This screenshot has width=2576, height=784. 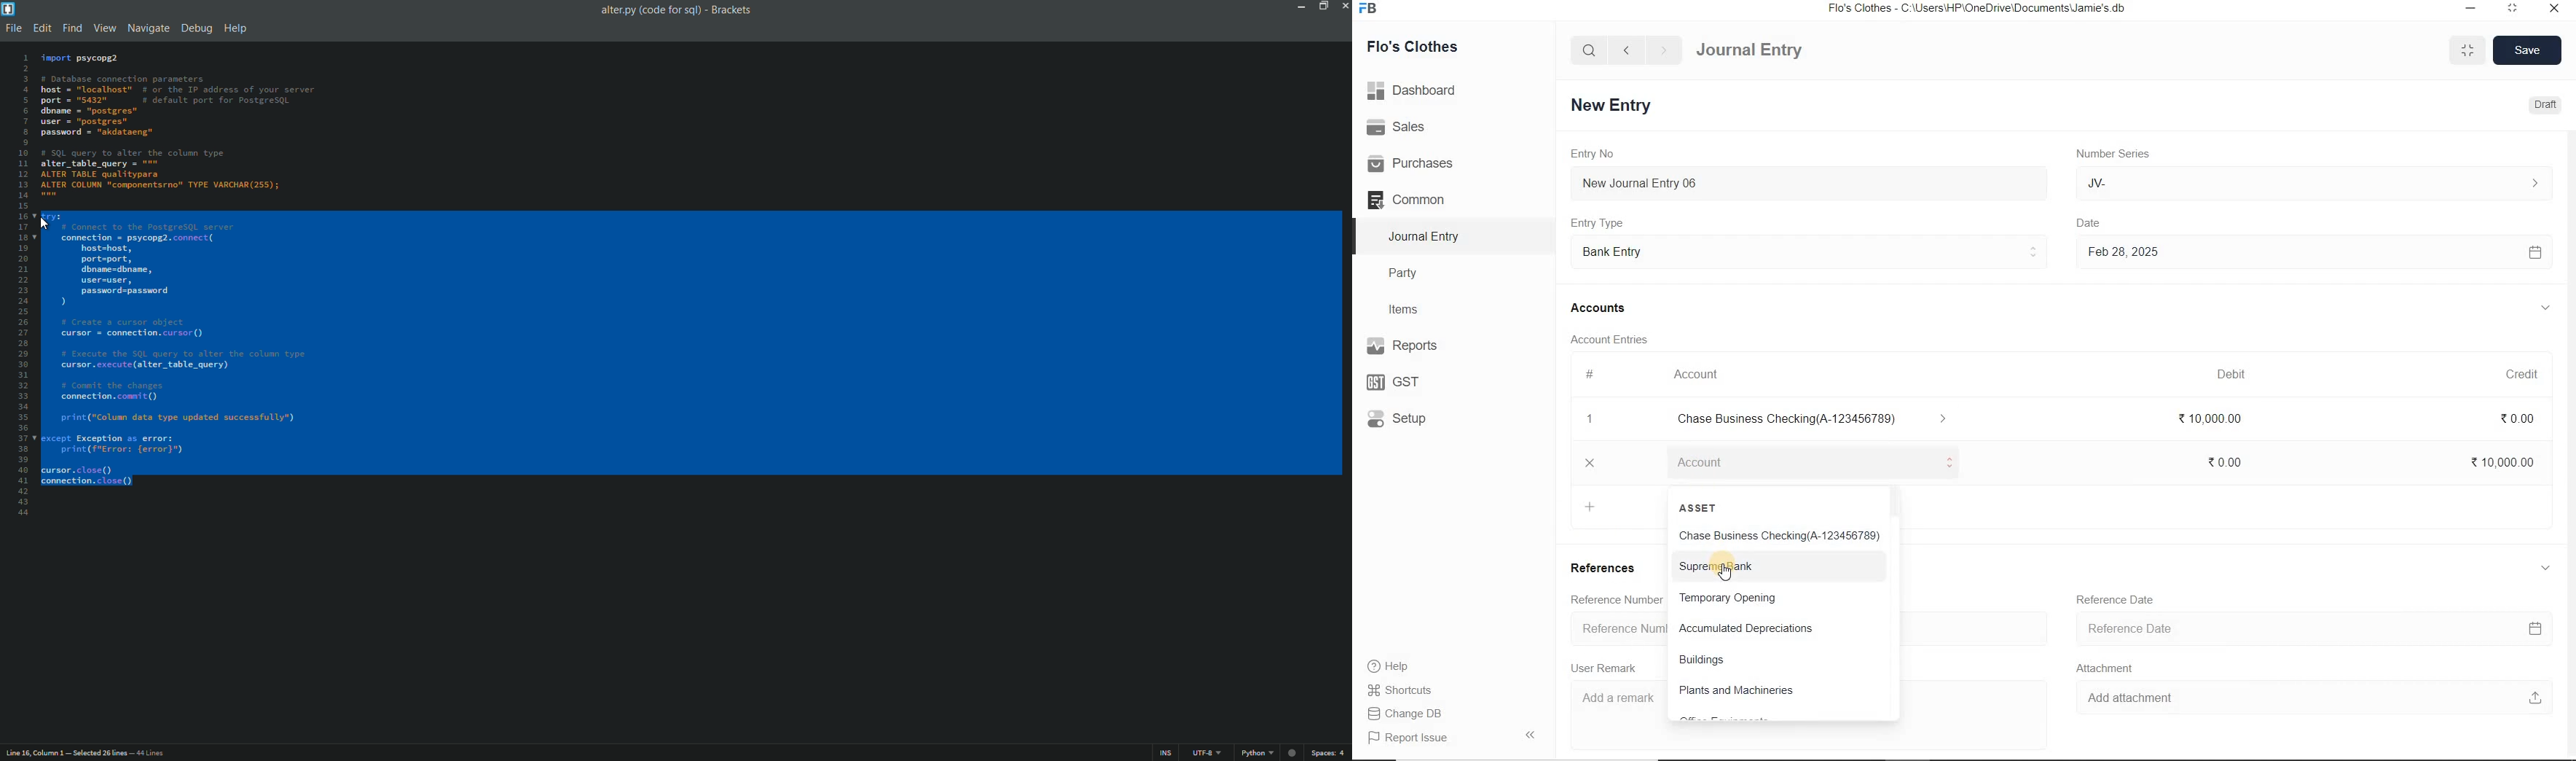 I want to click on ₹10,000.00, so click(x=2498, y=461).